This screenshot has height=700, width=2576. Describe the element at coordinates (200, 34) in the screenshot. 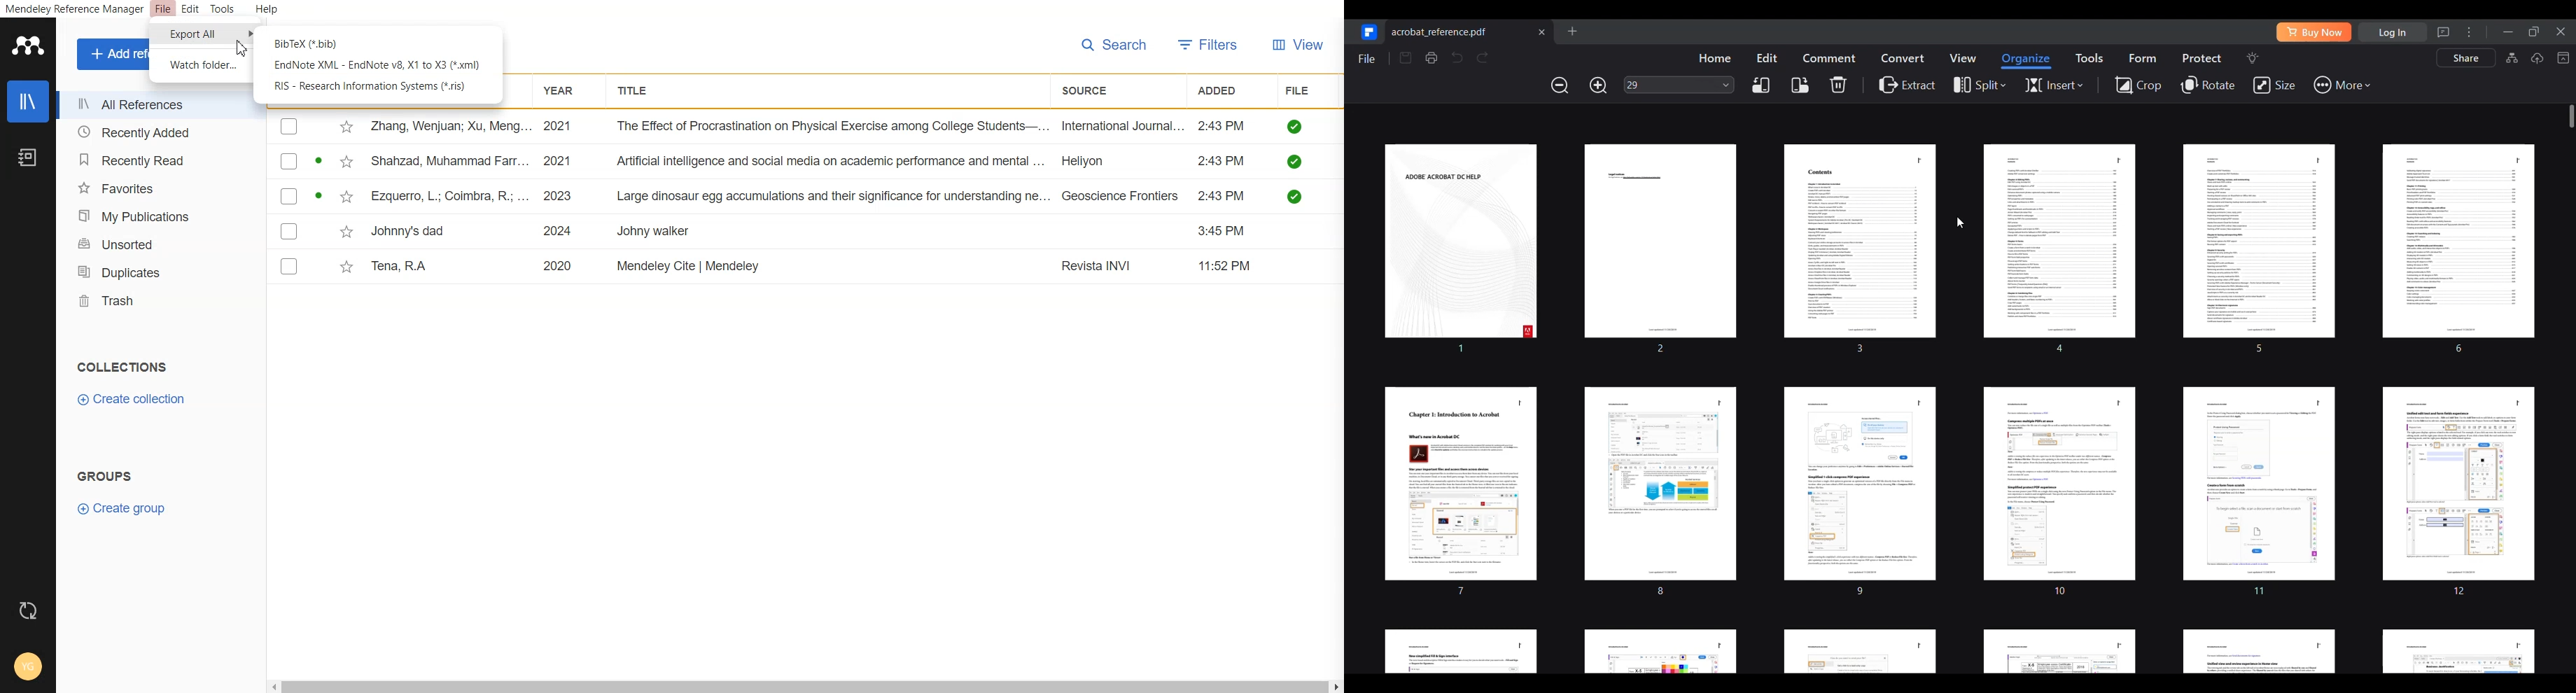

I see `Export All` at that location.